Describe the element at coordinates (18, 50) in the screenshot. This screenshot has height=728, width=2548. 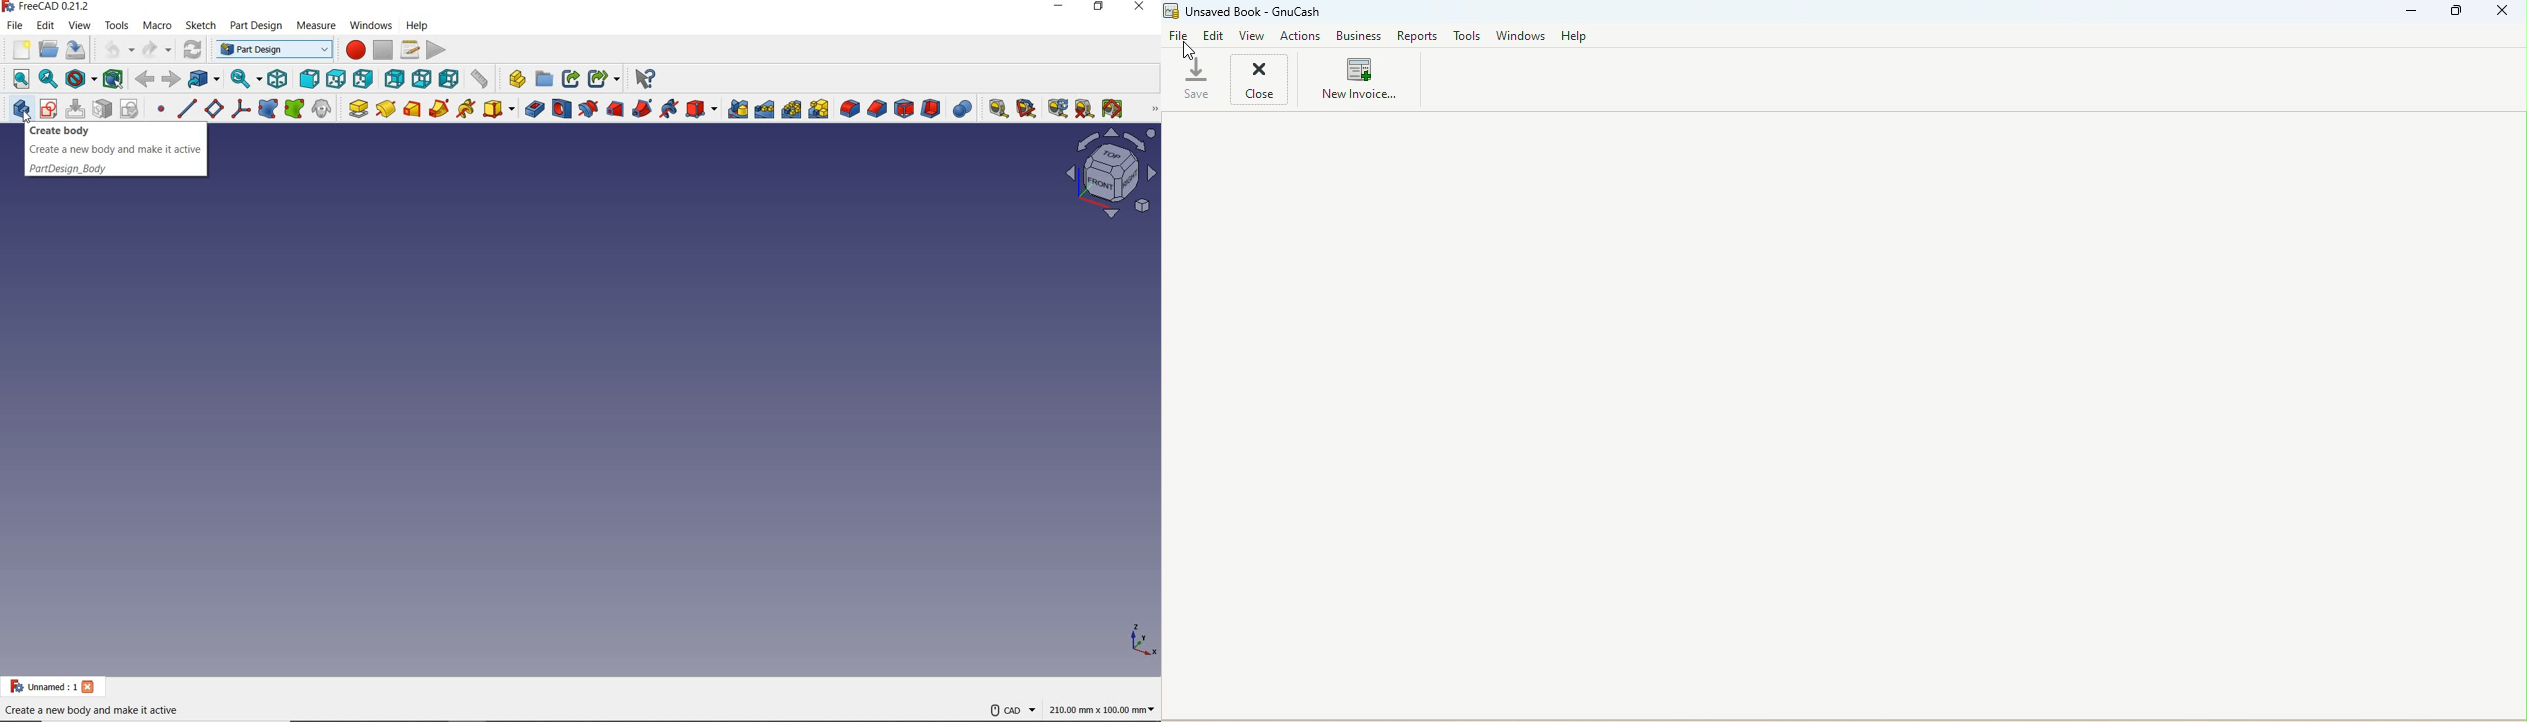
I see `new` at that location.